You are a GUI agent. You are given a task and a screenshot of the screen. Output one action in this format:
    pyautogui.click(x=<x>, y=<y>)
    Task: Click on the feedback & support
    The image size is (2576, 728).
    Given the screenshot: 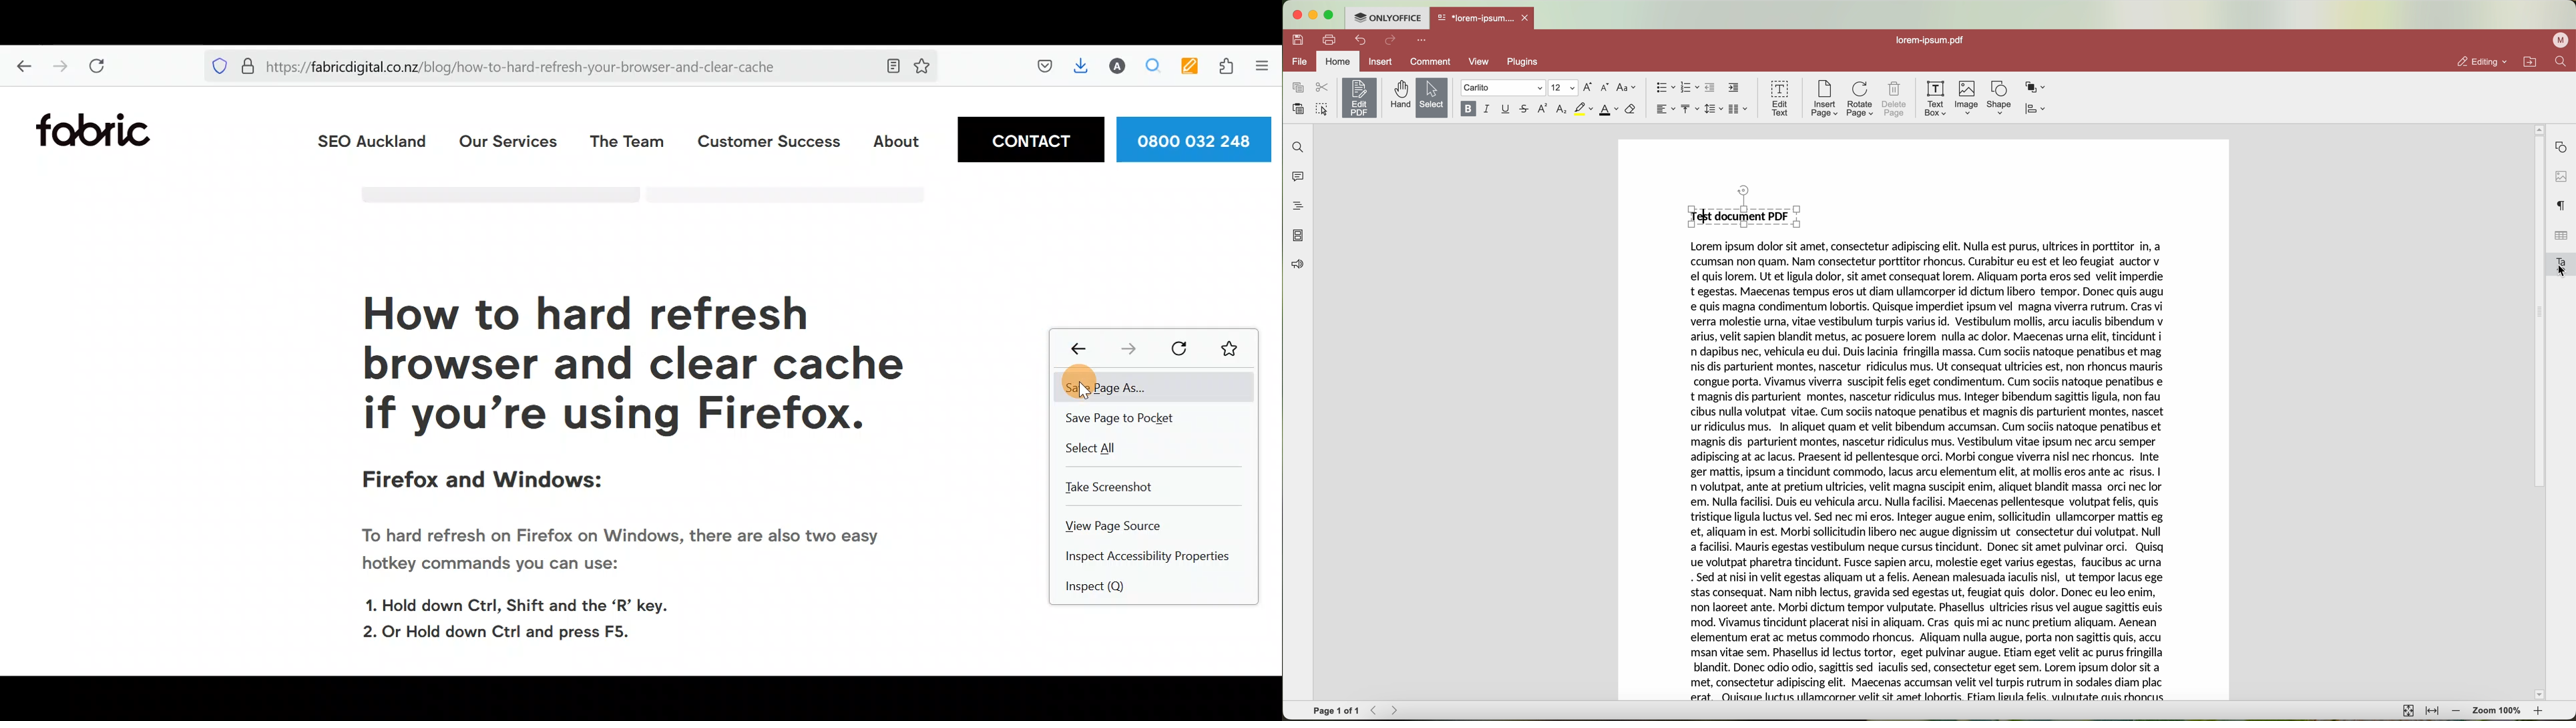 What is the action you would take?
    pyautogui.click(x=1296, y=265)
    